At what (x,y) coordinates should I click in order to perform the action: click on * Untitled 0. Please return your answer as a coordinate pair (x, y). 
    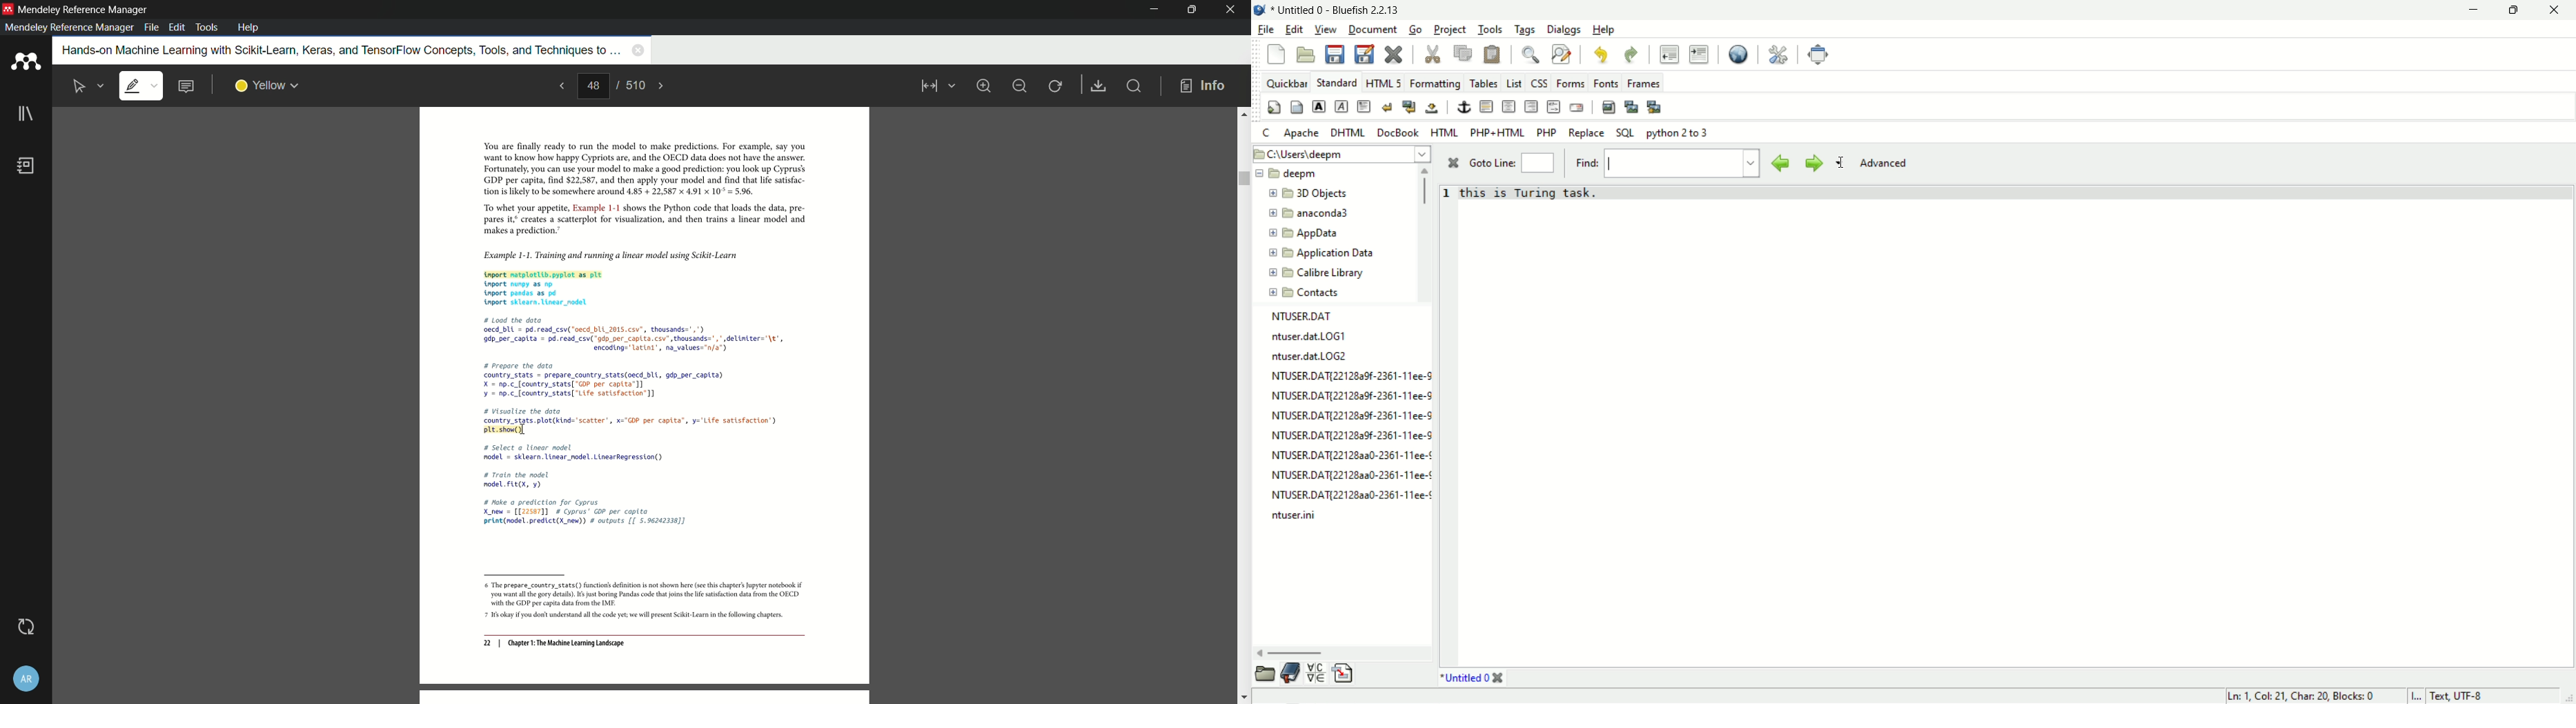
    Looking at the image, I should click on (1464, 679).